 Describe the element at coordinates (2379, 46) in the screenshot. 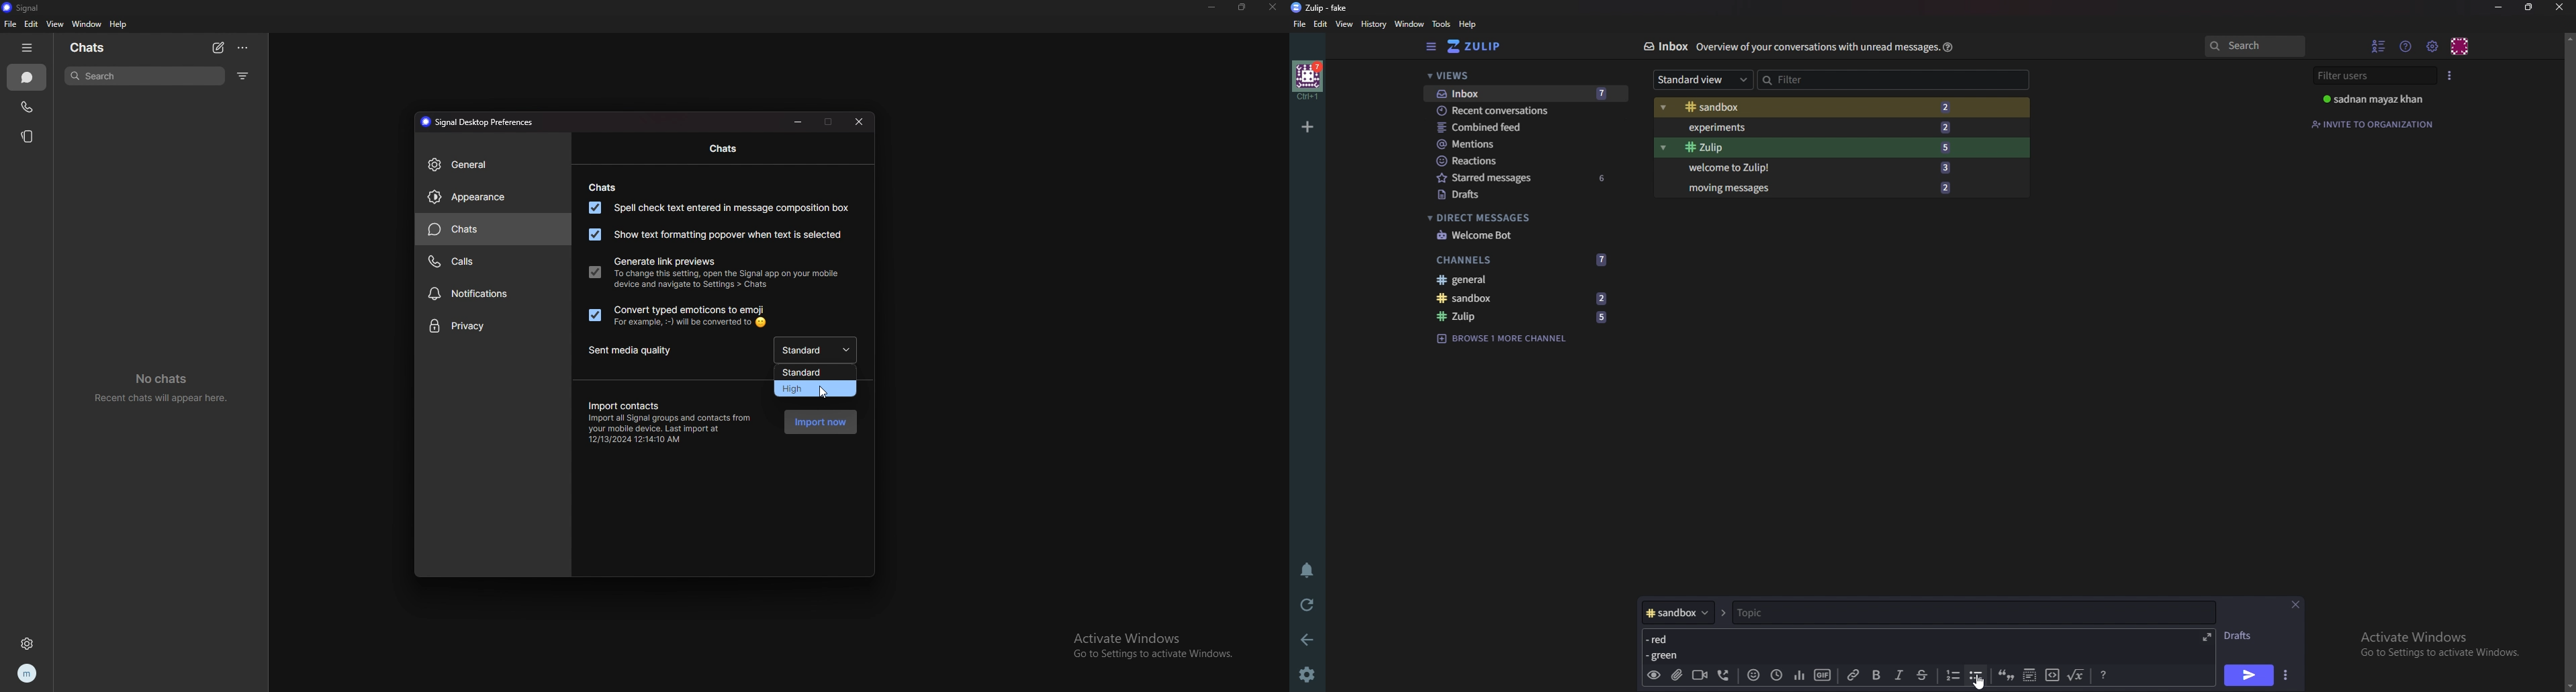

I see `Hide user list` at that location.